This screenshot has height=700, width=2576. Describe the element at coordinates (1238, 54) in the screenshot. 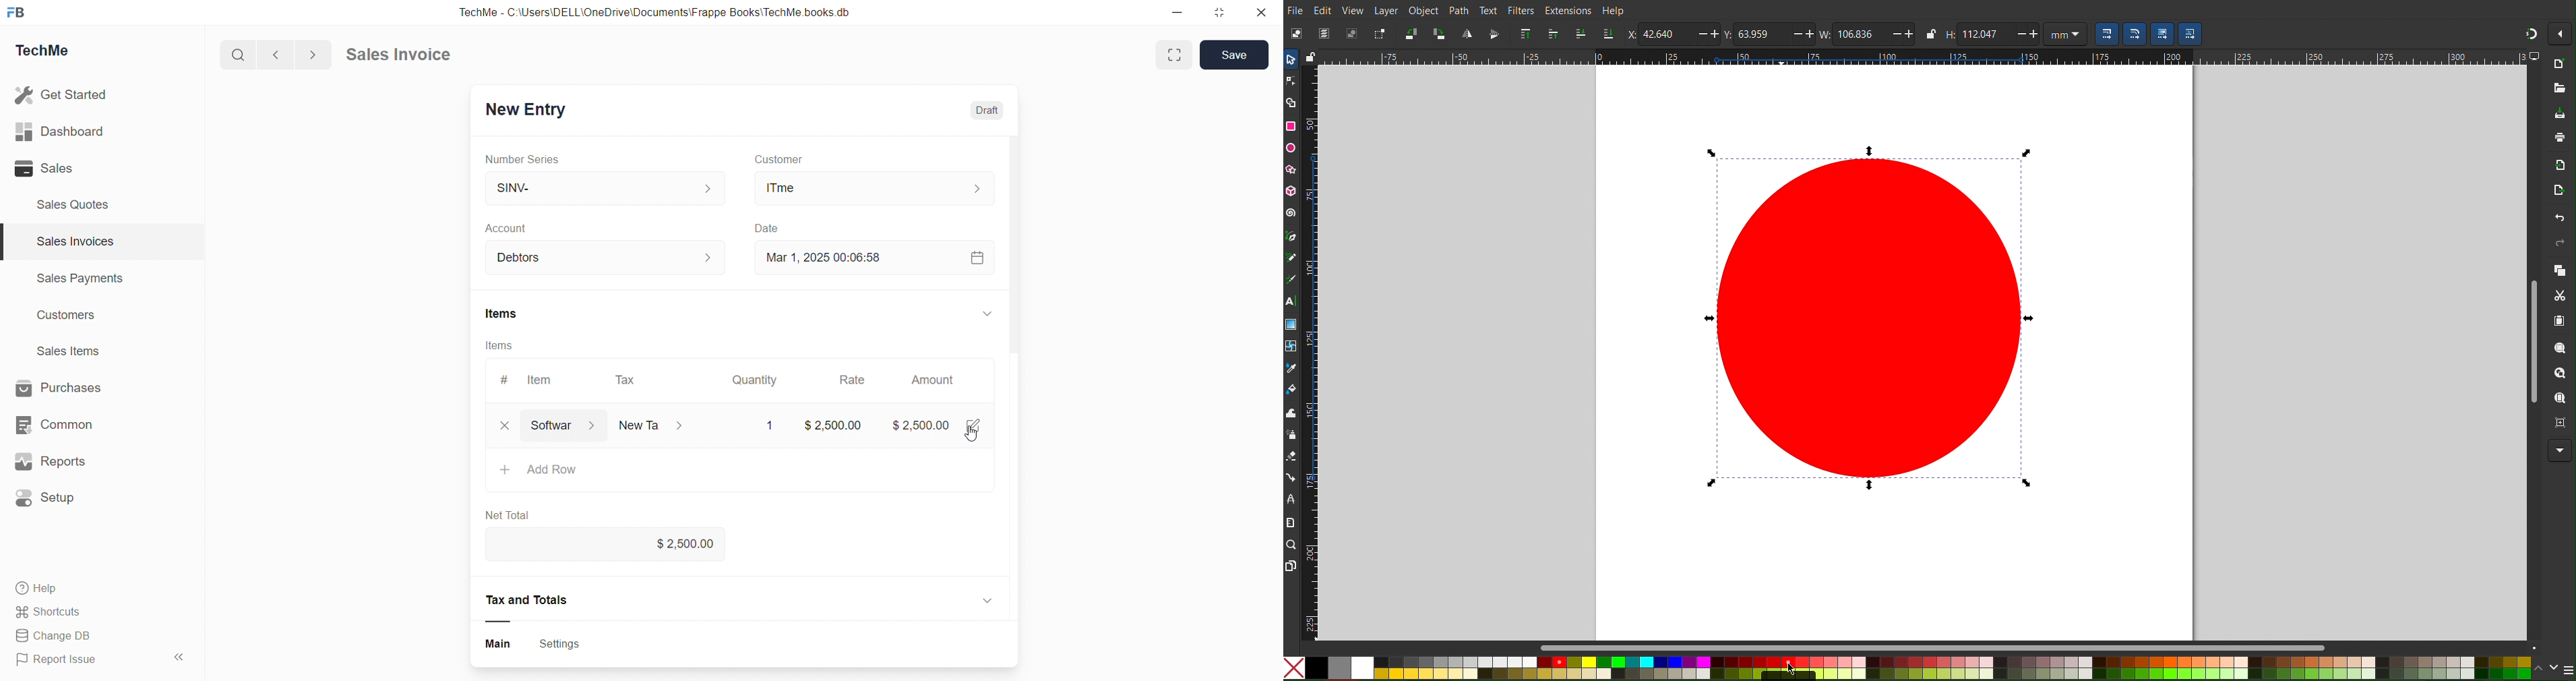

I see `Save` at that location.